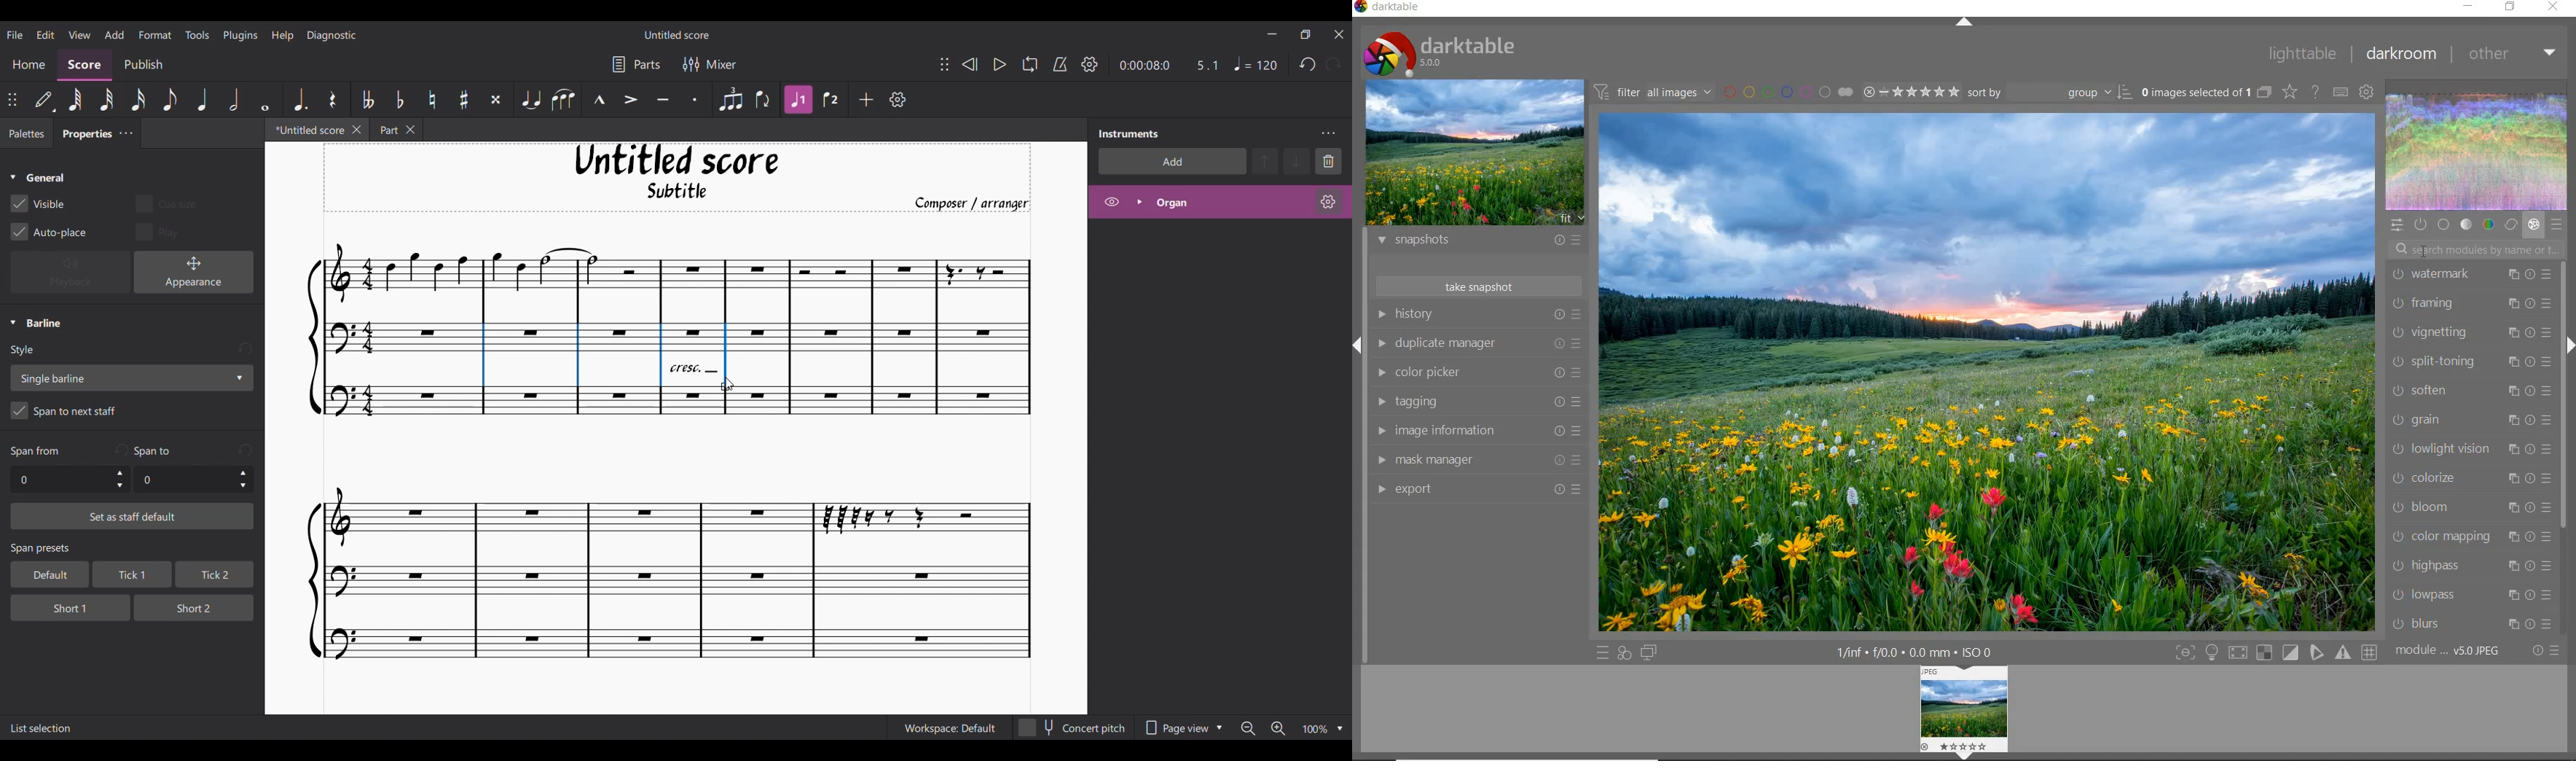 Image resolution: width=2576 pixels, height=784 pixels. I want to click on Organ settings, so click(1328, 202).